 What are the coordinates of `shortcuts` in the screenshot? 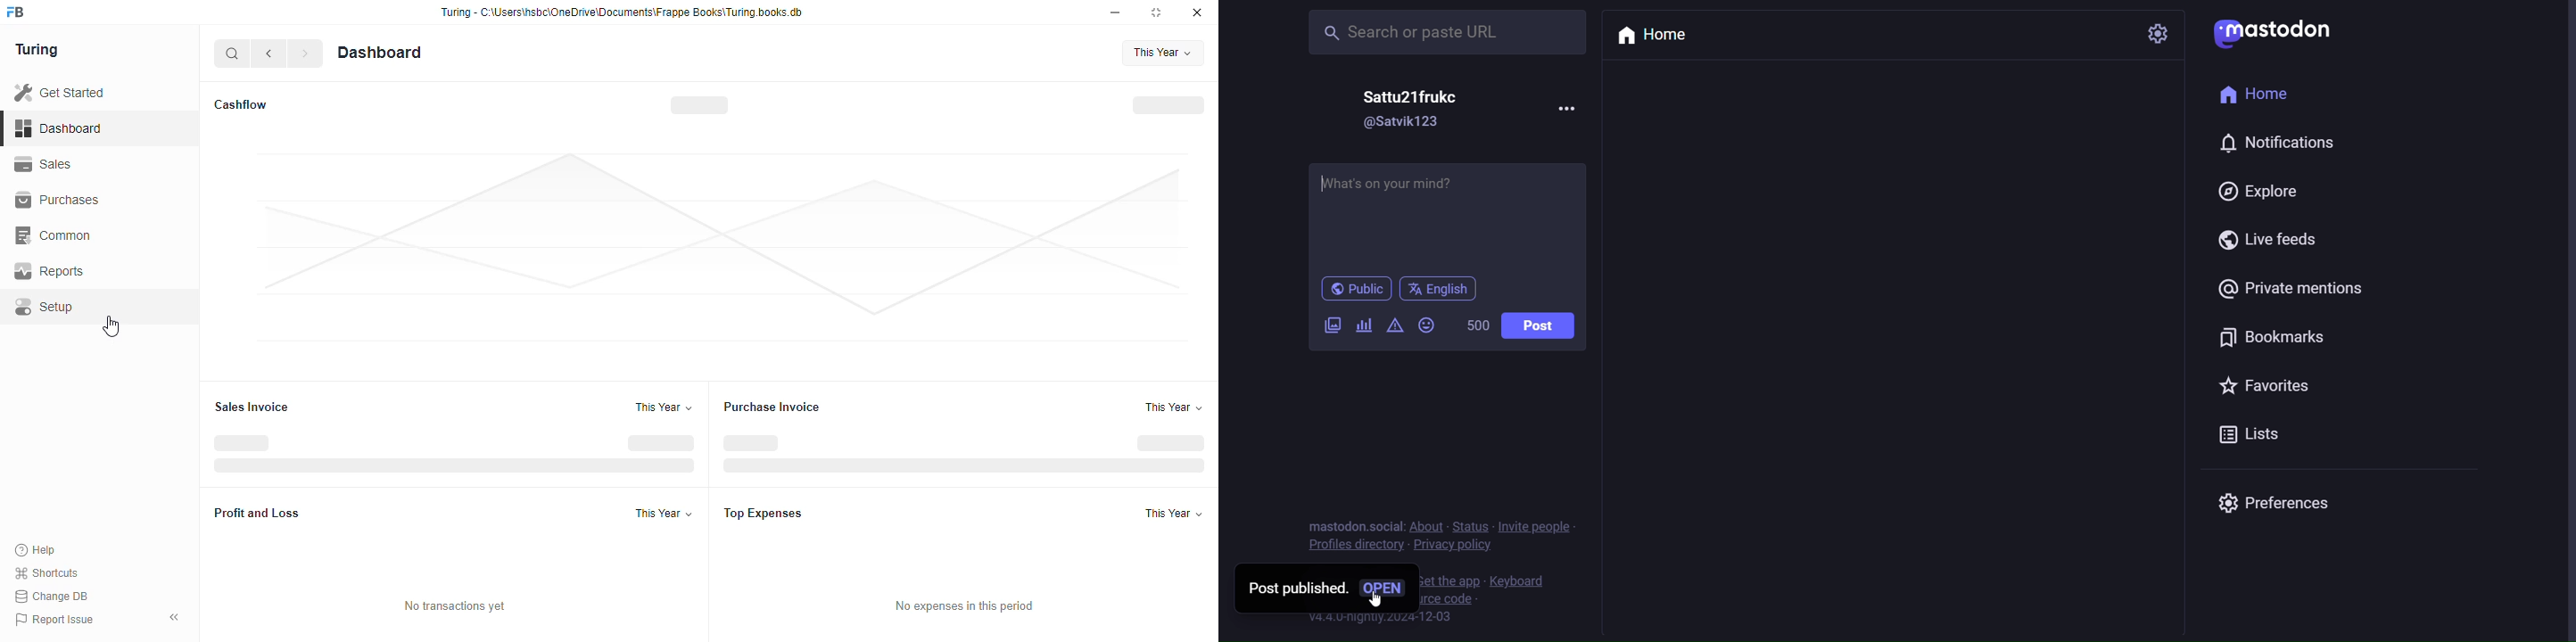 It's located at (46, 573).